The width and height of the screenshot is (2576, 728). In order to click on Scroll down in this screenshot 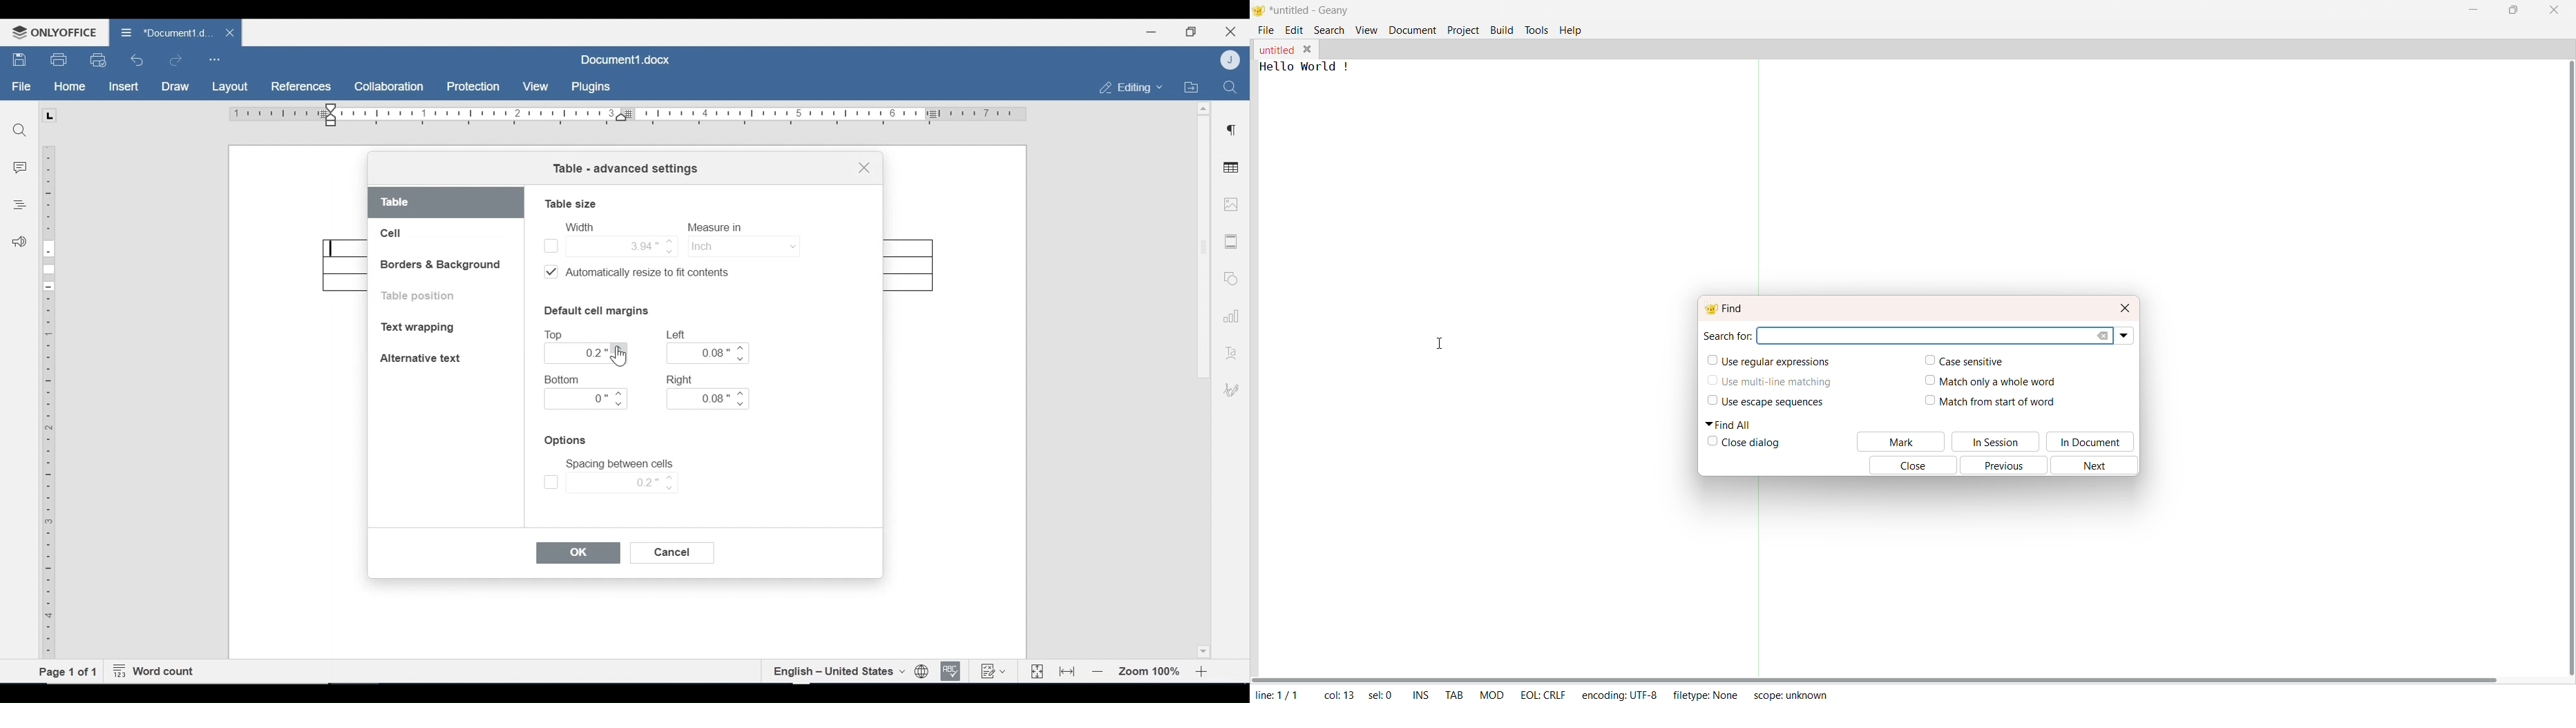, I will do `click(1203, 650)`.